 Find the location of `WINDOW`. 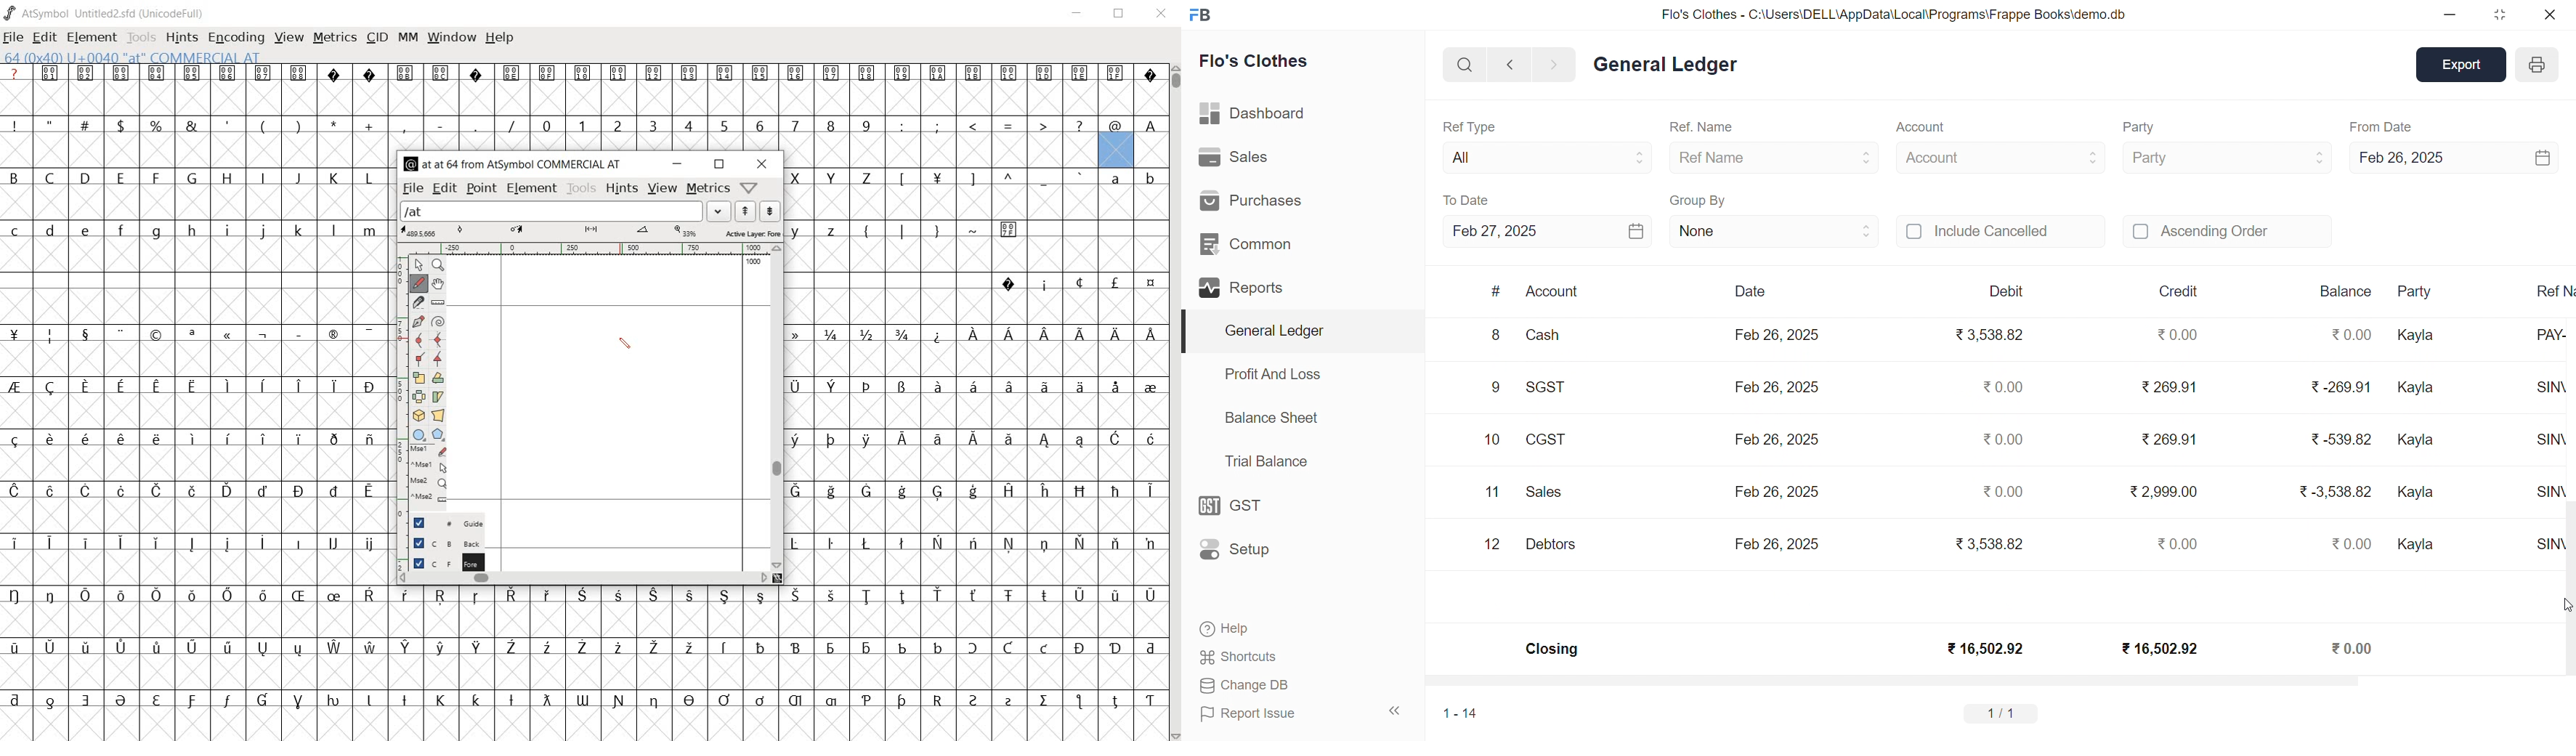

WINDOW is located at coordinates (454, 36).